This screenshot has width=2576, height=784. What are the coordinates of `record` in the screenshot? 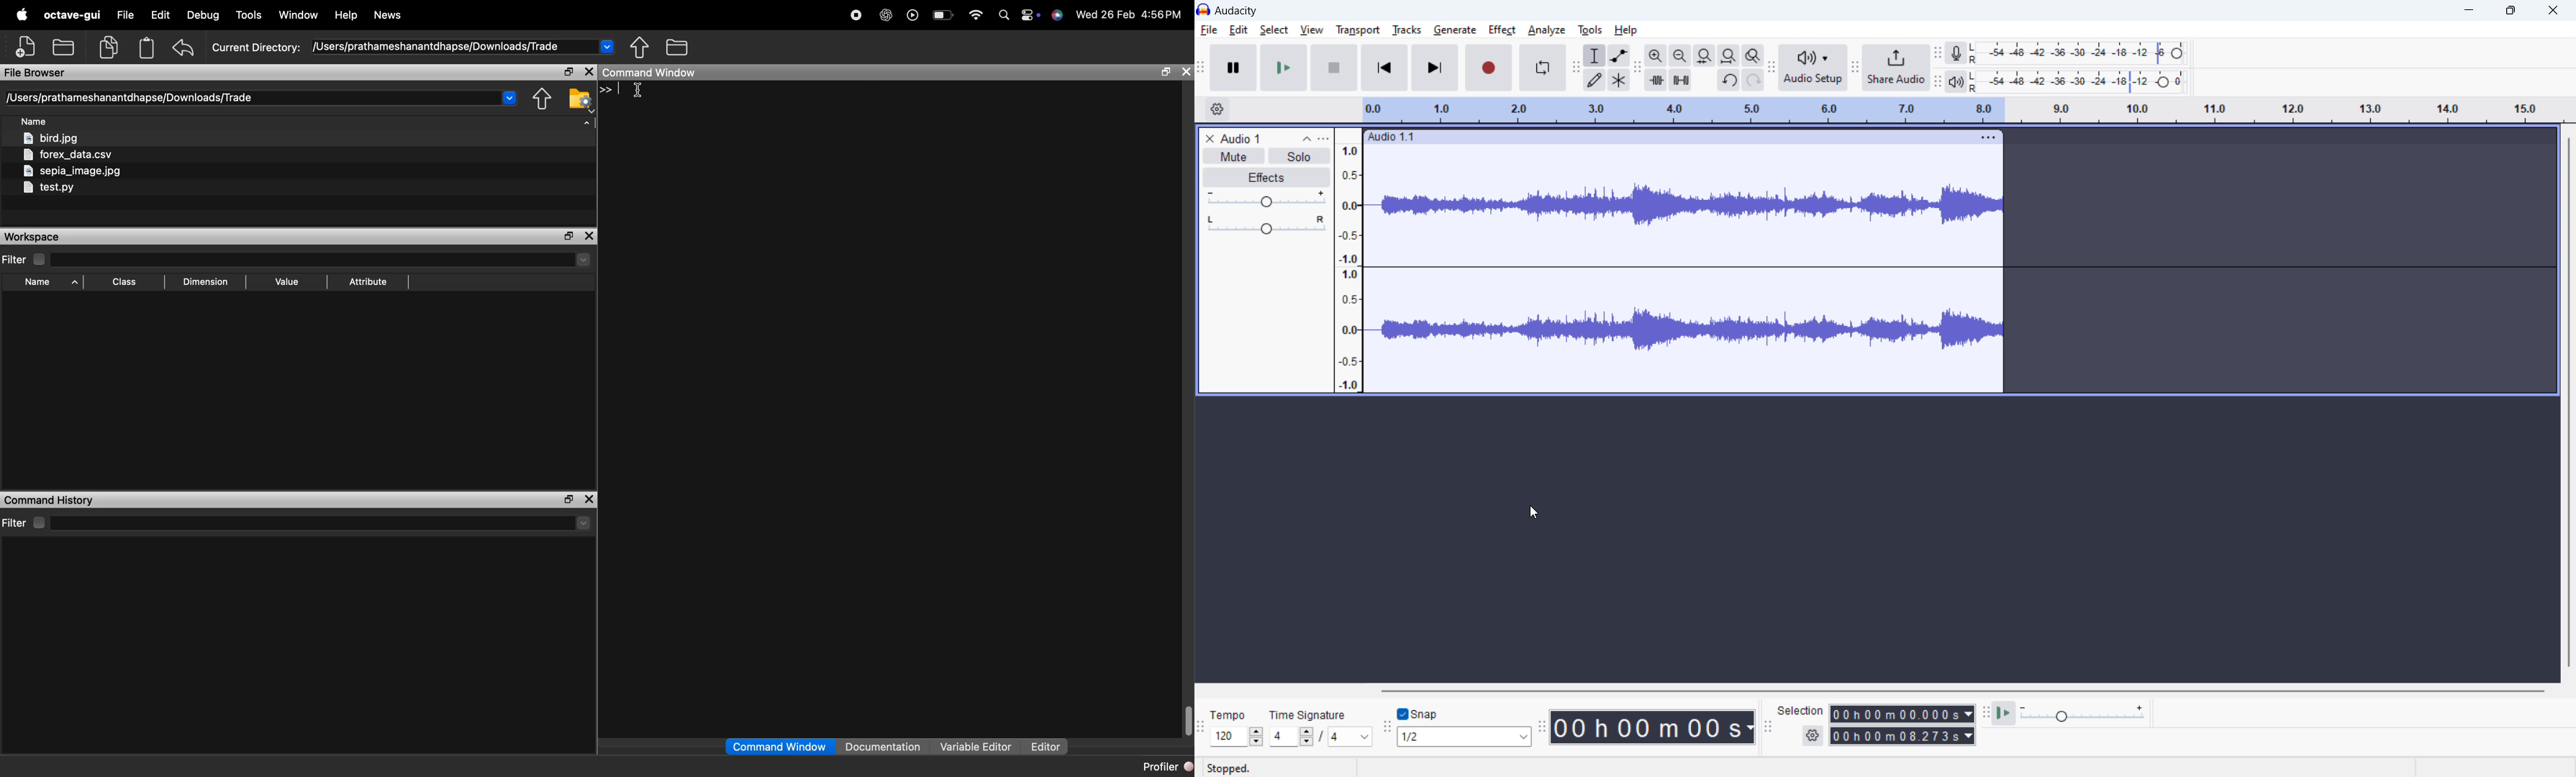 It's located at (1489, 68).